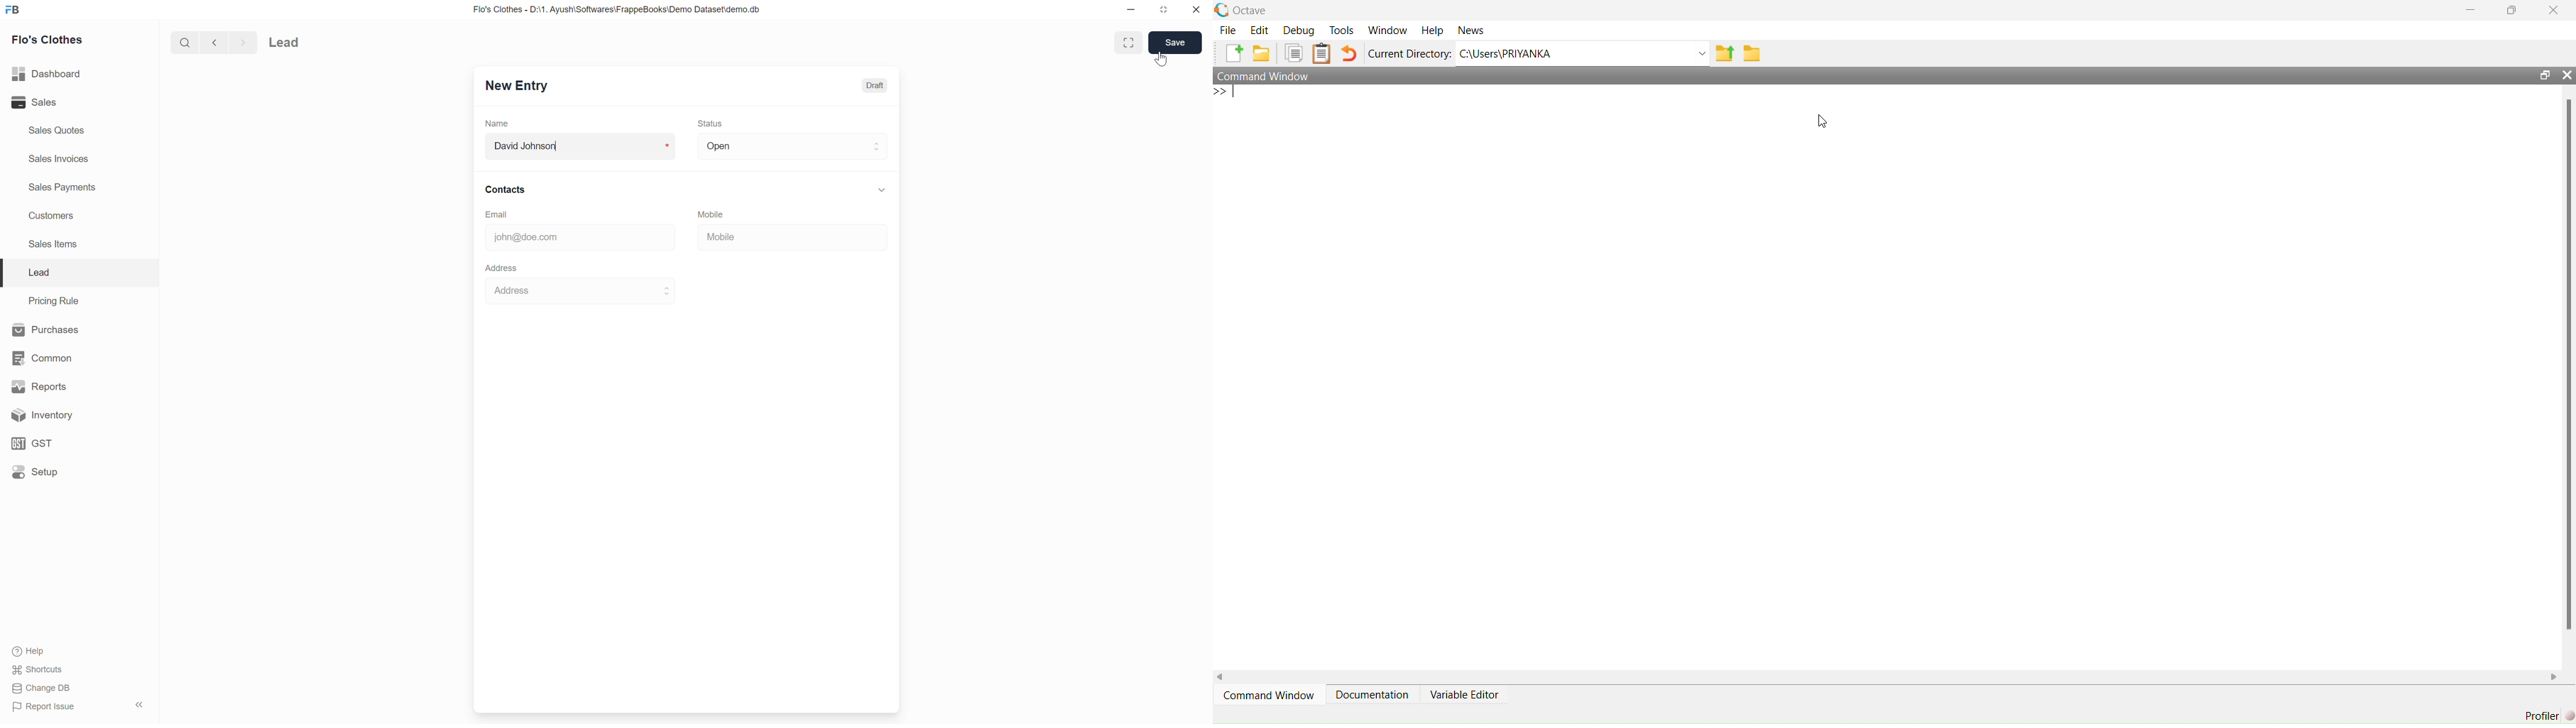 The width and height of the screenshot is (2576, 728). I want to click on (®) Help, so click(34, 649).